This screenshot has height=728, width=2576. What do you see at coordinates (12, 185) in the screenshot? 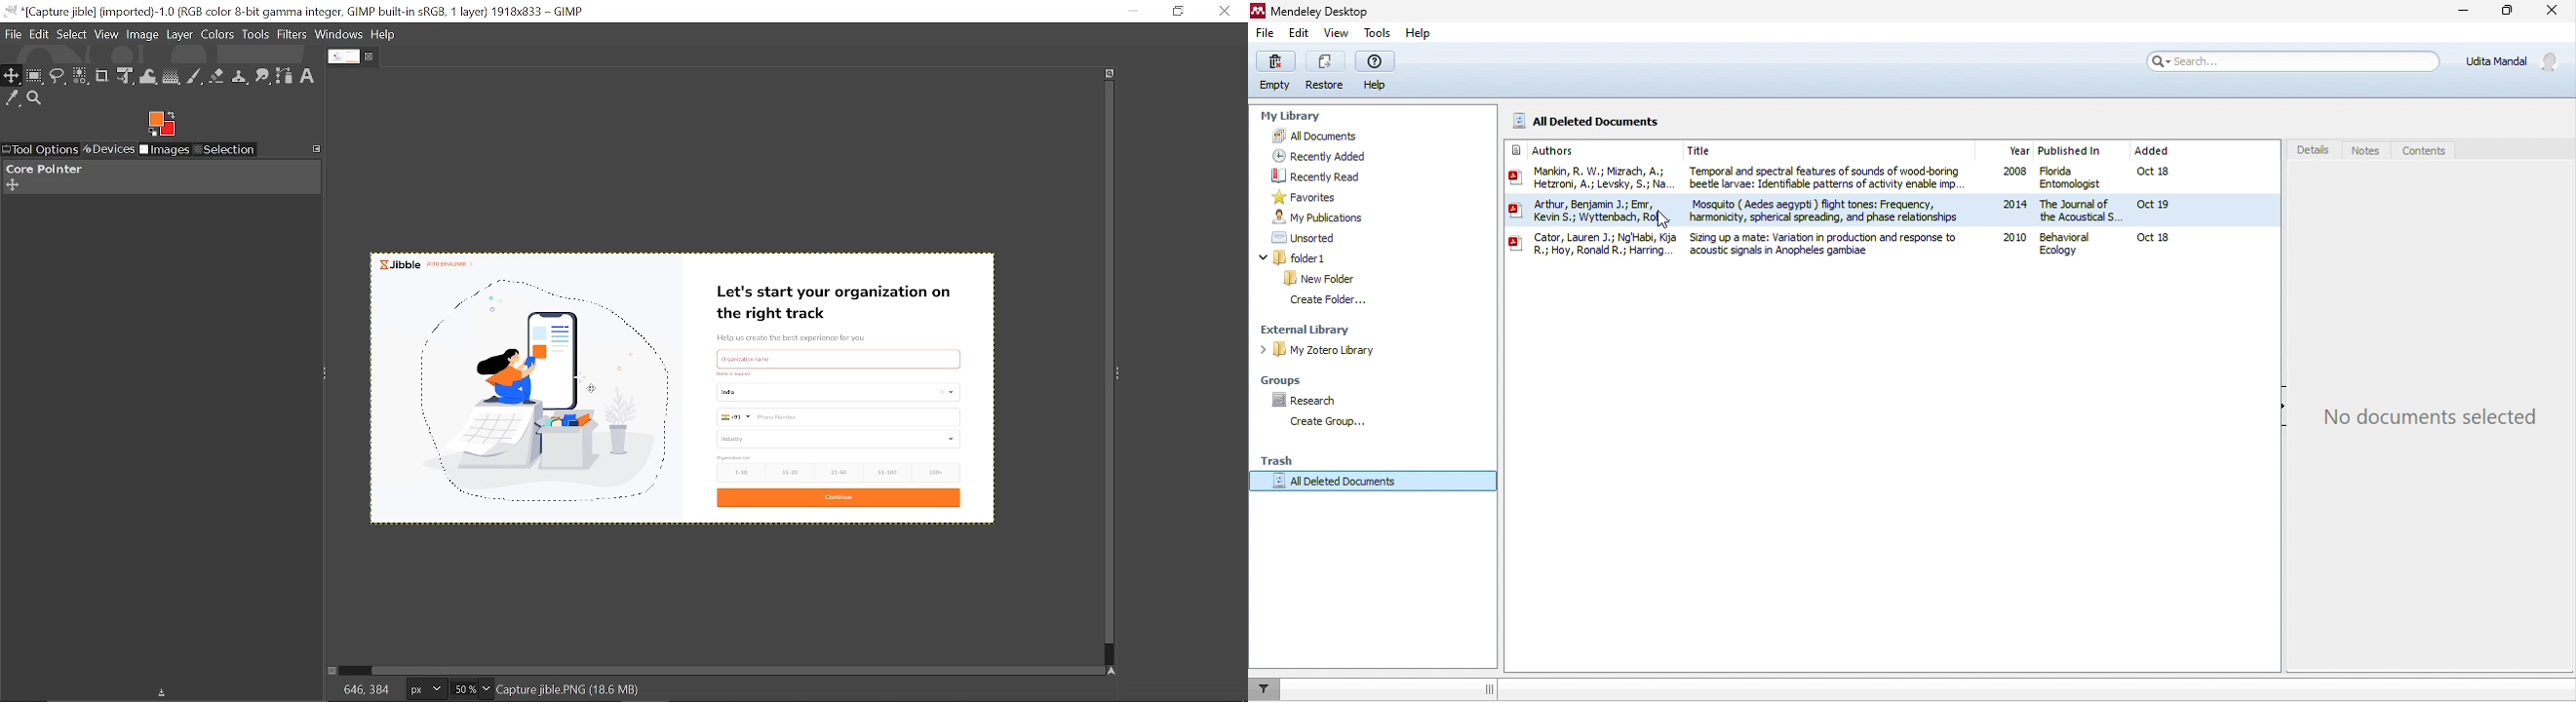
I see `Add` at bounding box center [12, 185].